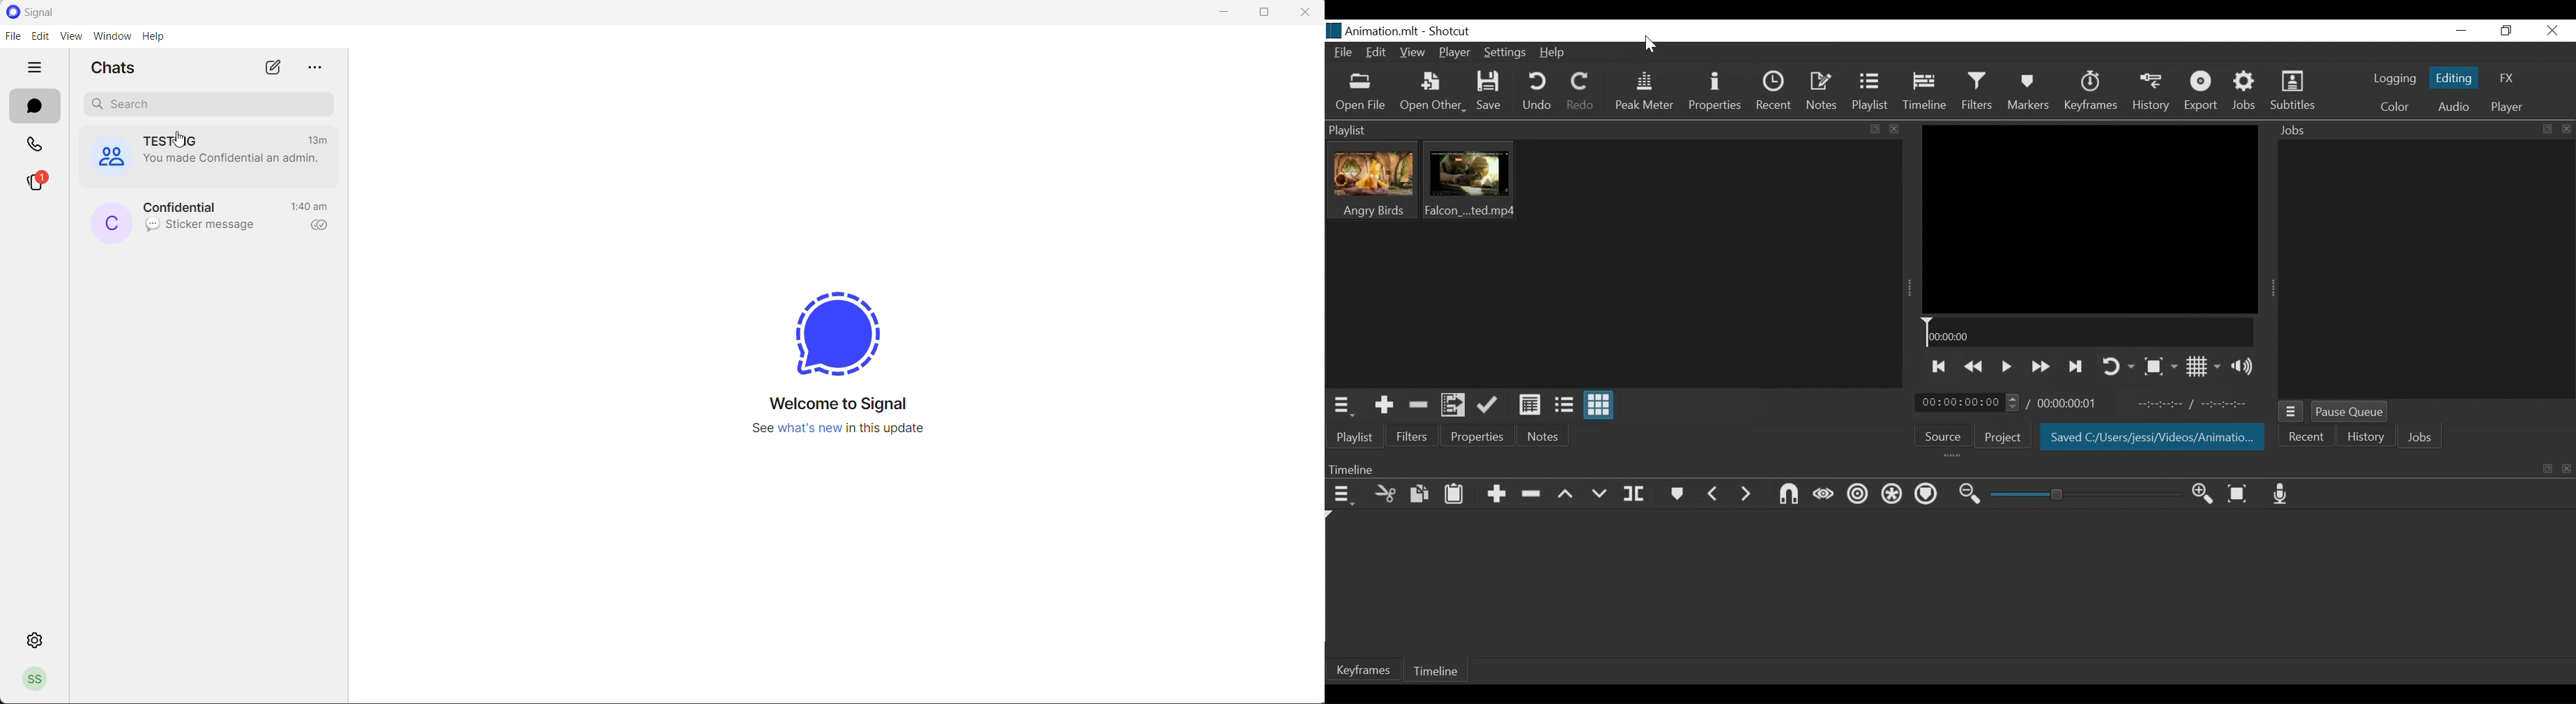  I want to click on Export, so click(2203, 91).